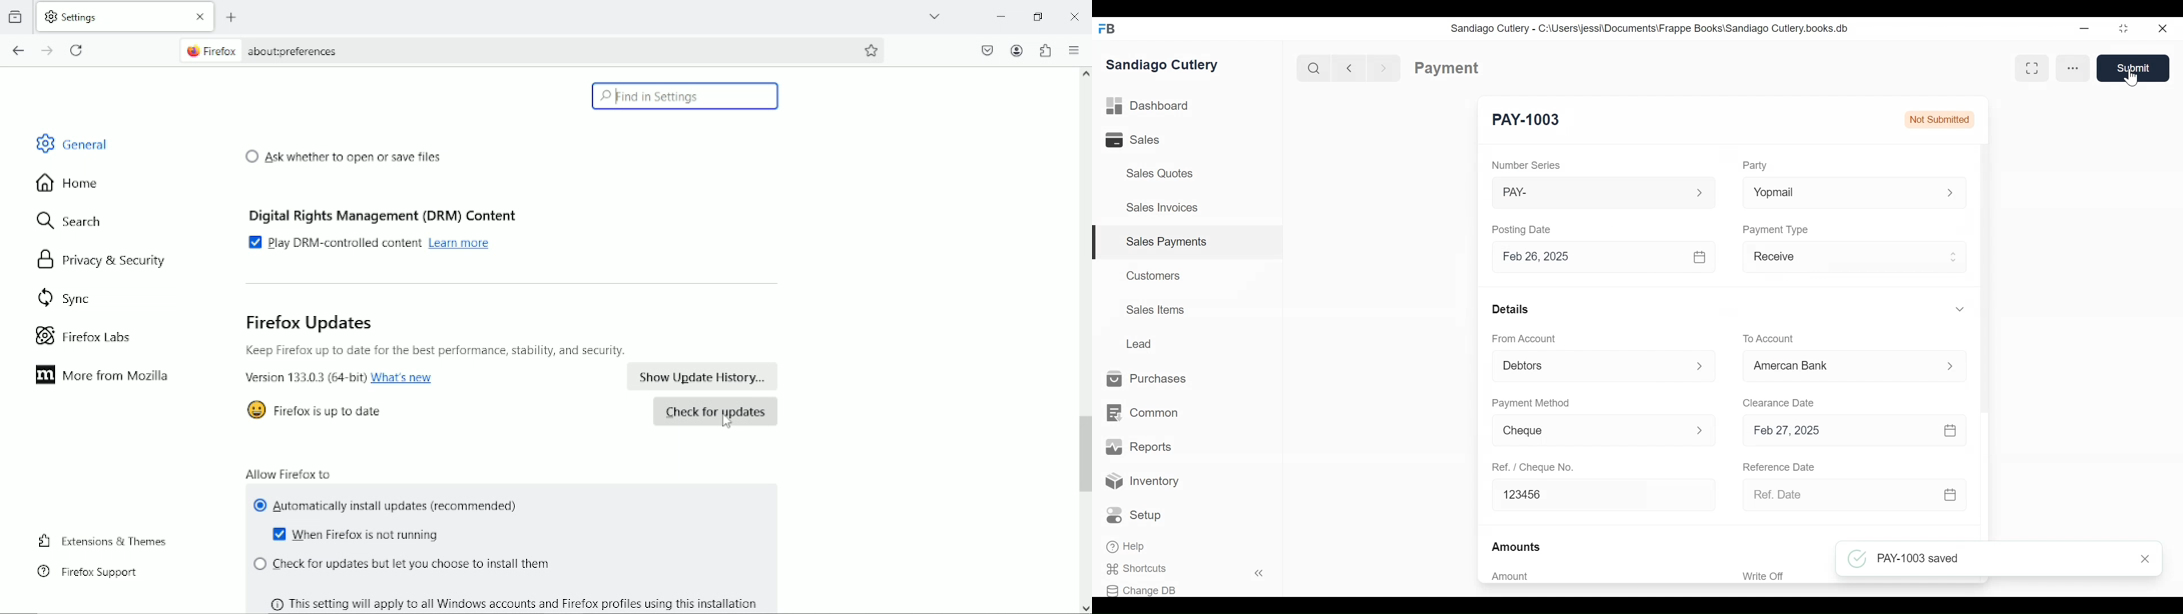  Describe the element at coordinates (1907, 558) in the screenshot. I see `PAY-1003 saved` at that location.